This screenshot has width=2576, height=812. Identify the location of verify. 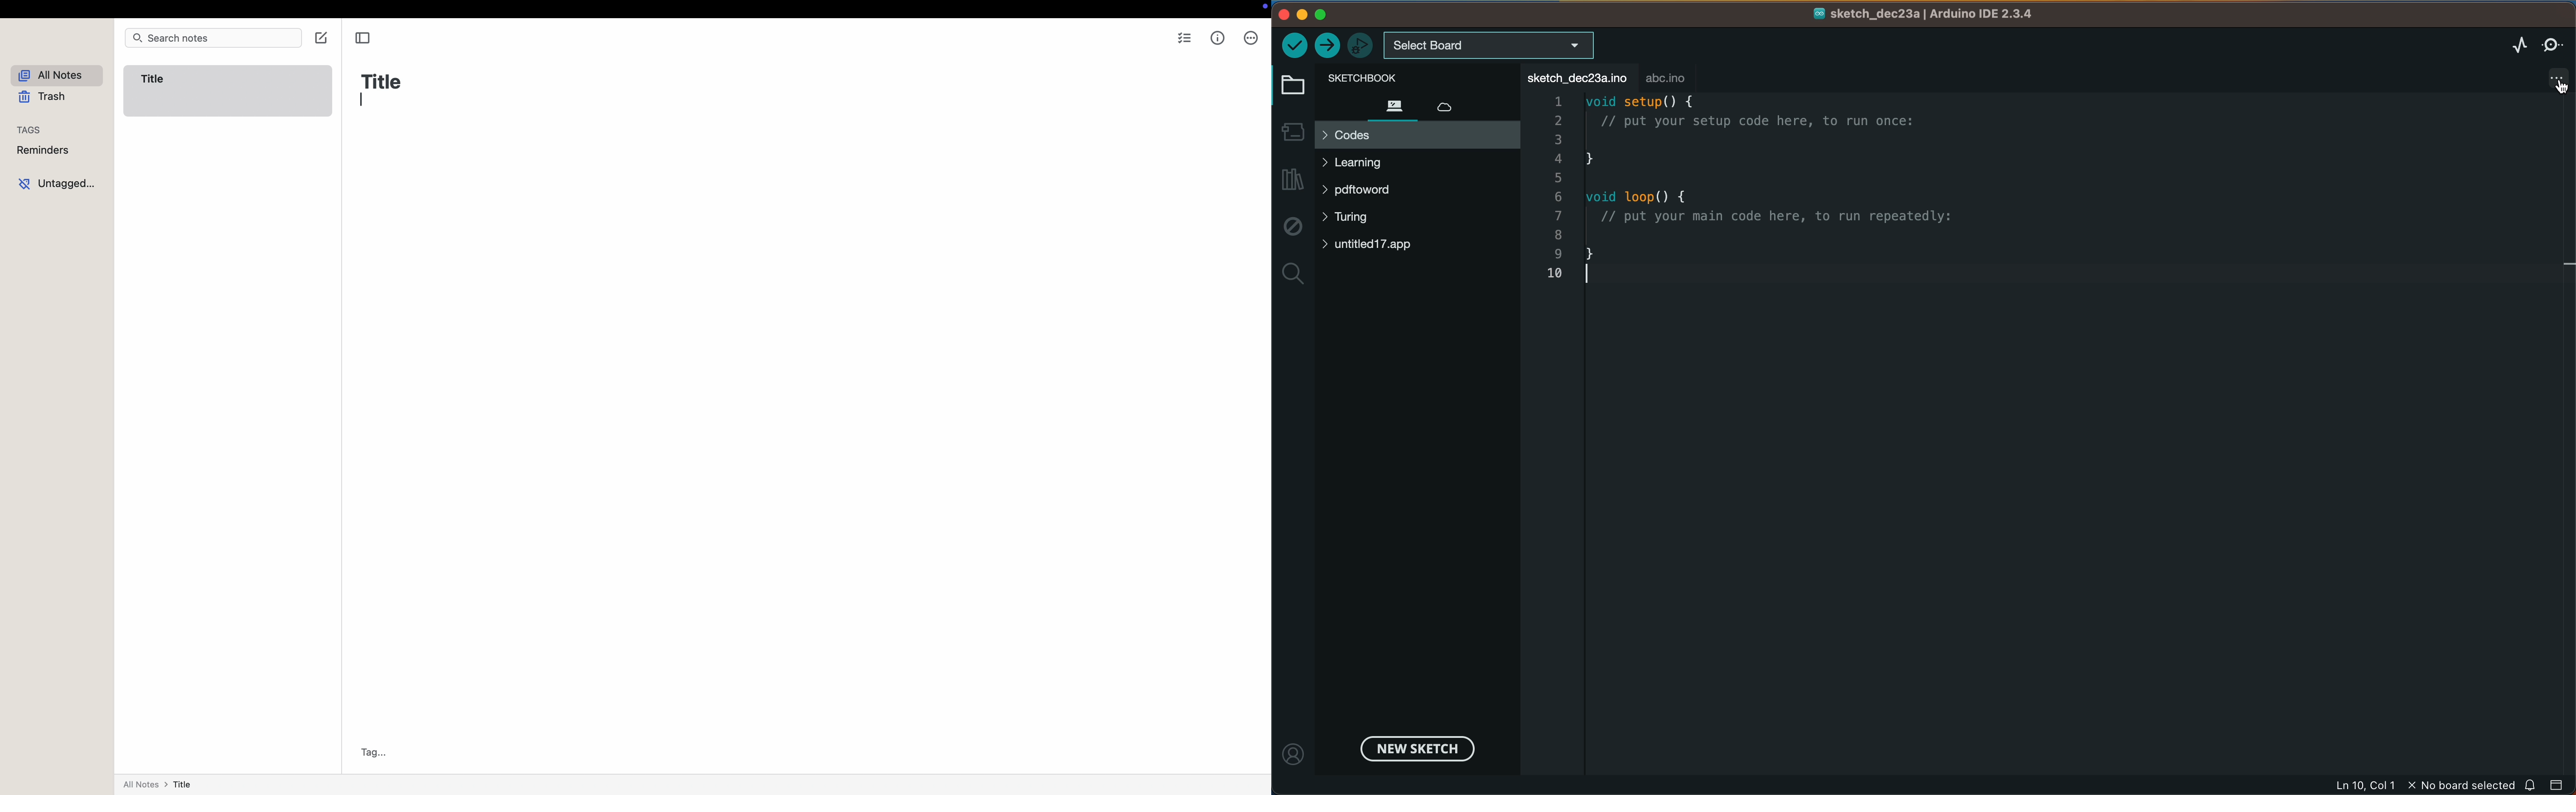
(1296, 45).